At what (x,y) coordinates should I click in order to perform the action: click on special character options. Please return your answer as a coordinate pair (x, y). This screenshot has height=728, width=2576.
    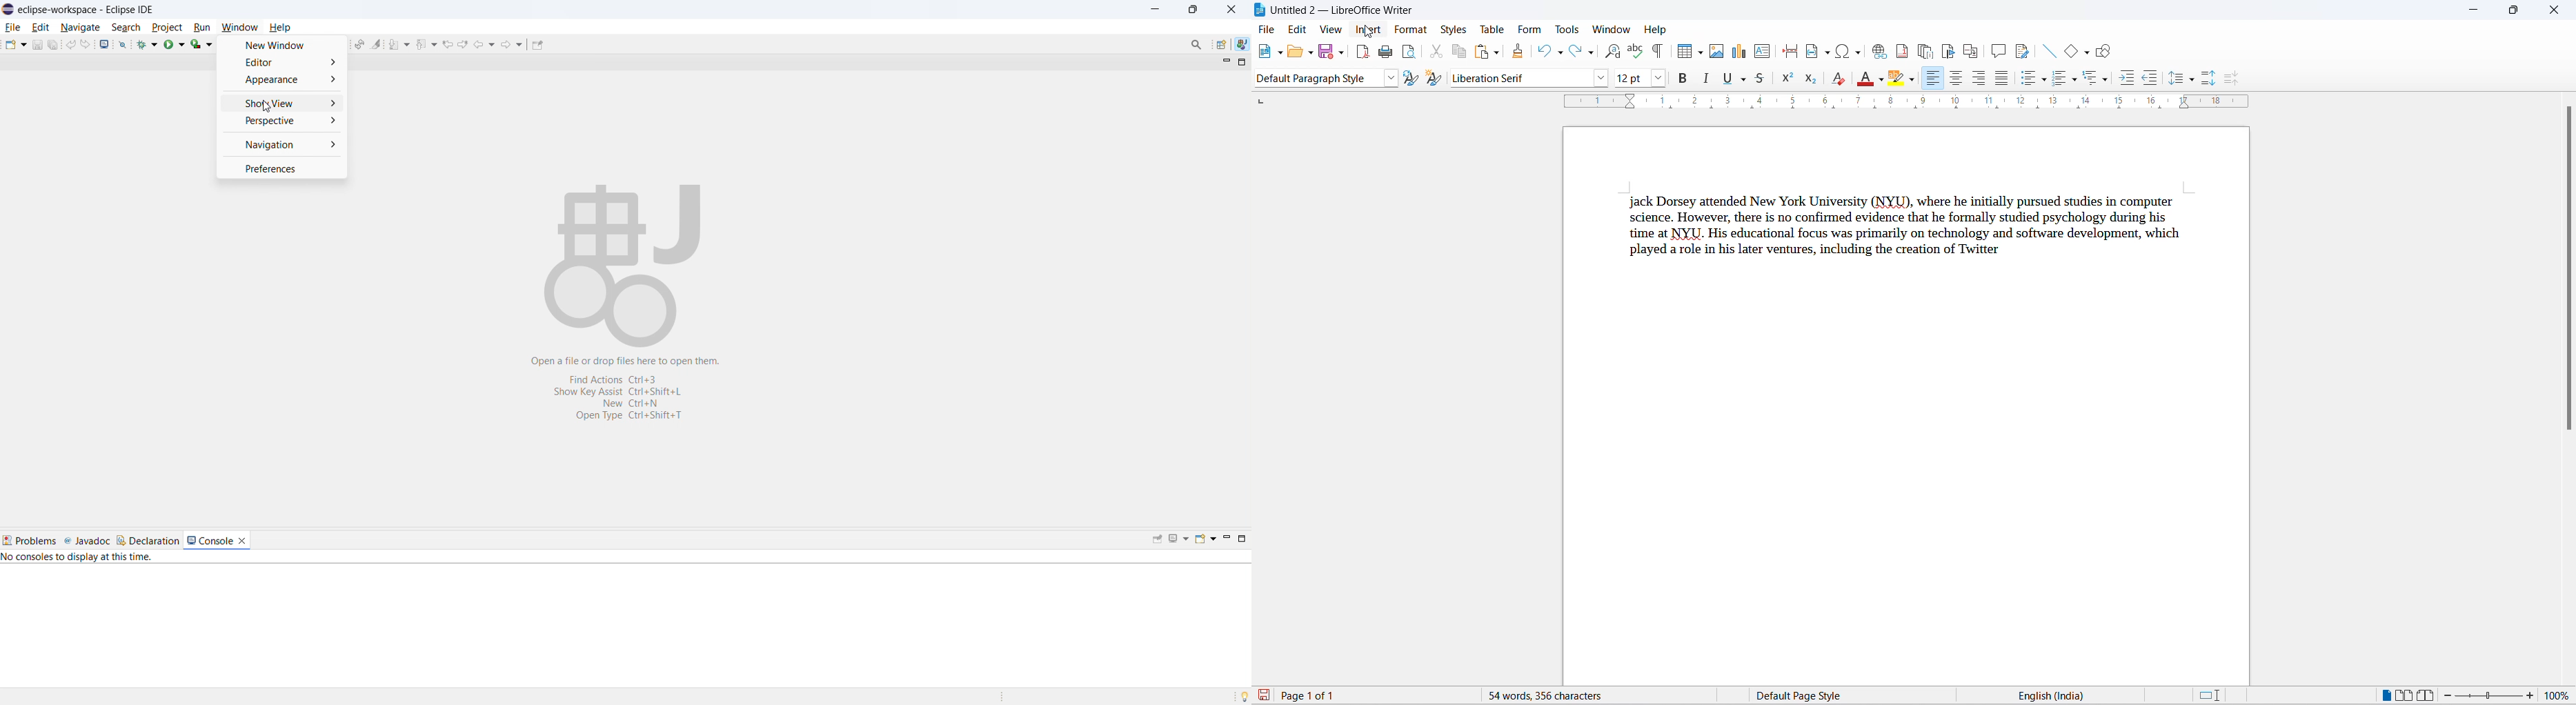
    Looking at the image, I should click on (1858, 51).